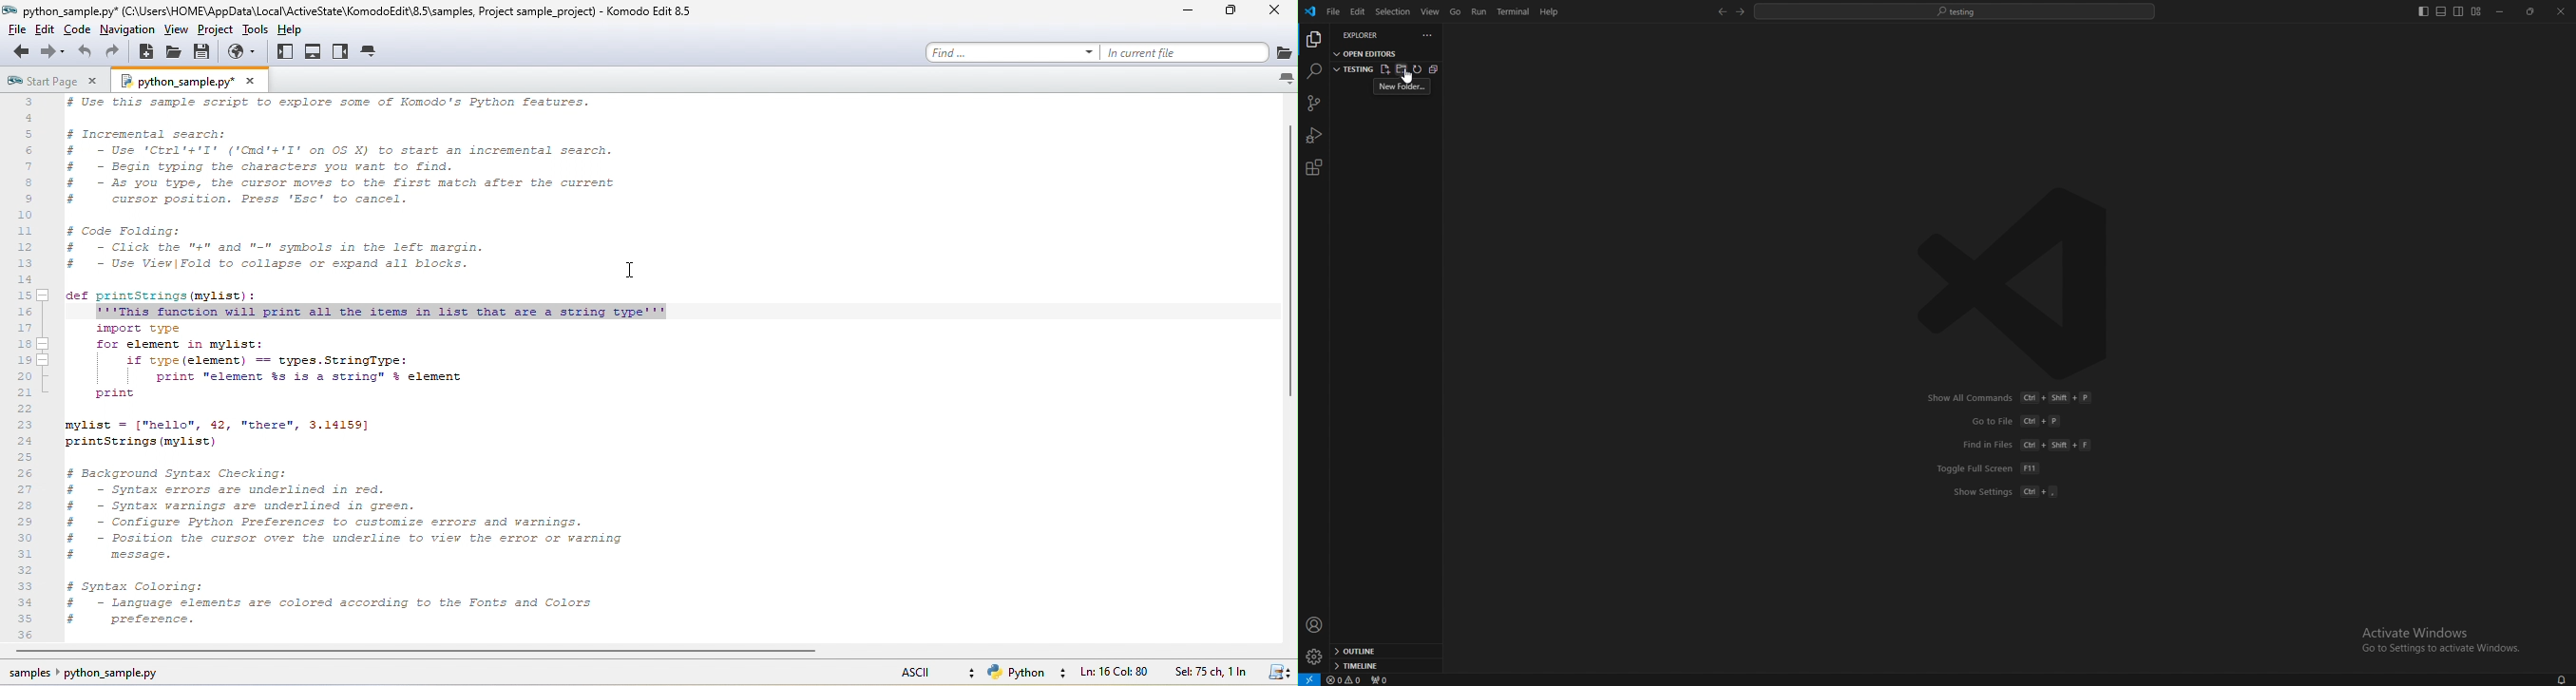 This screenshot has height=700, width=2576. Describe the element at coordinates (2450, 11) in the screenshot. I see `editor layouts` at that location.